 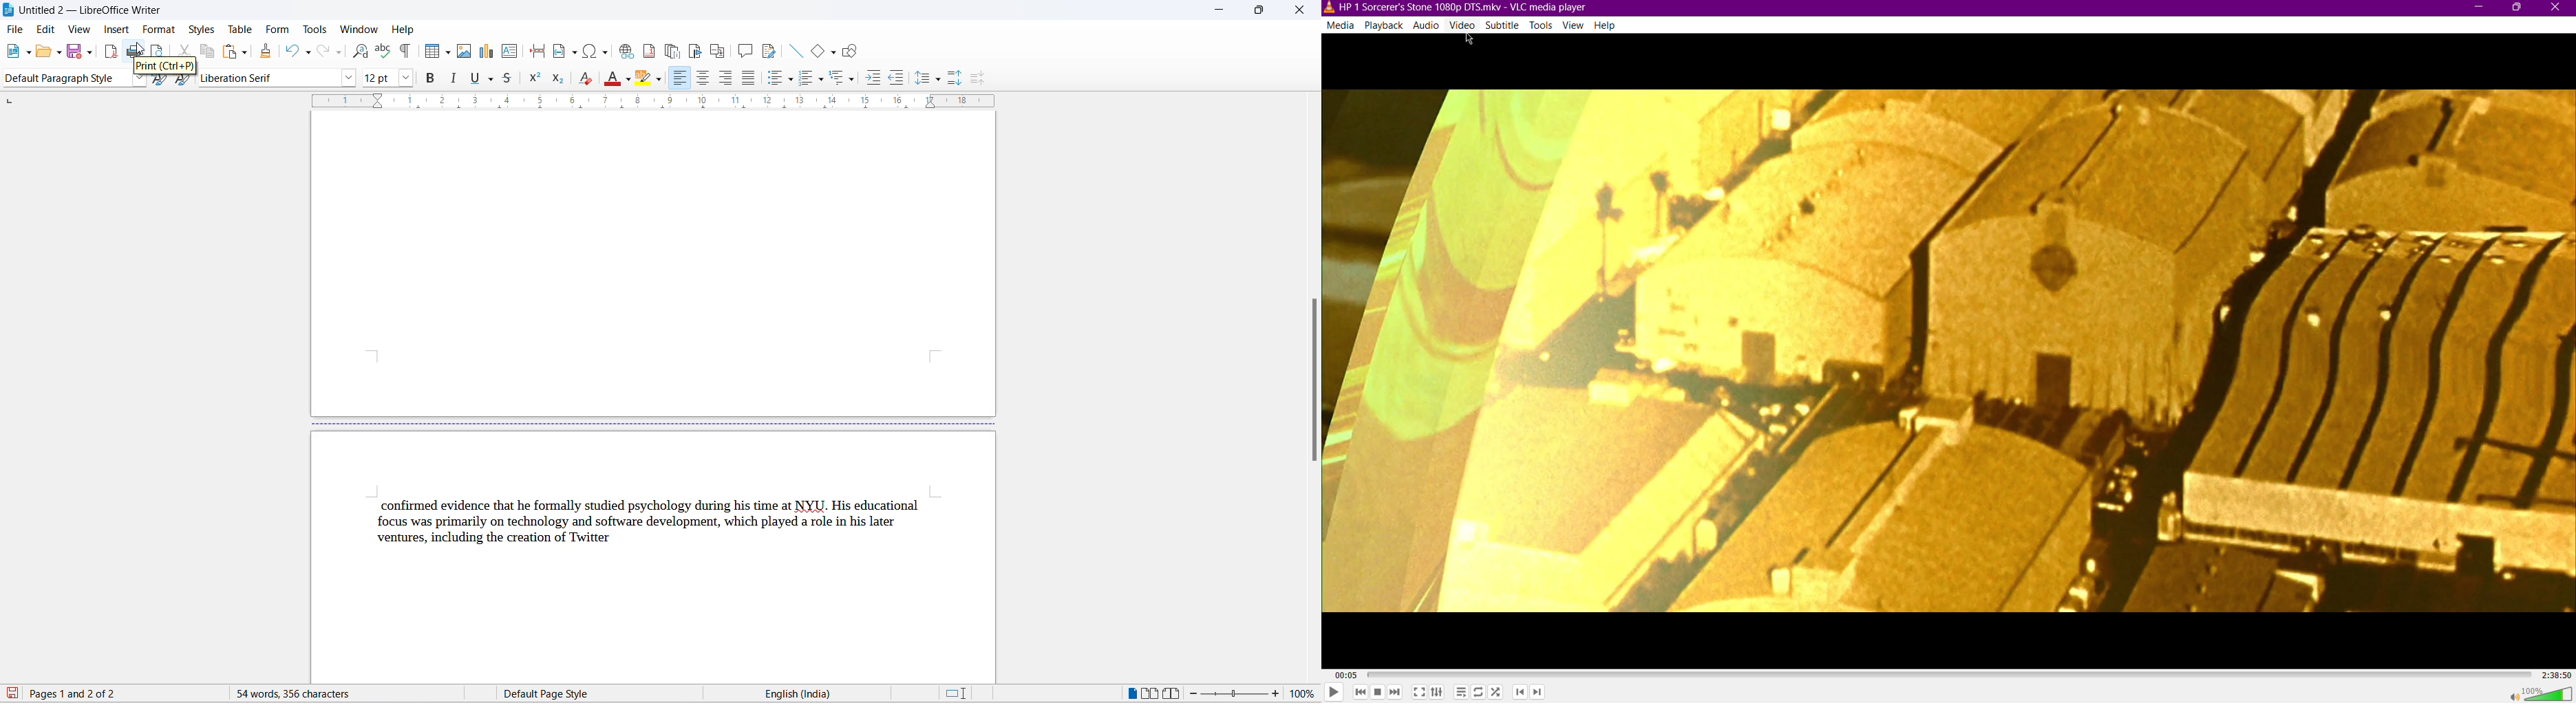 What do you see at coordinates (897, 80) in the screenshot?
I see `decrease indent` at bounding box center [897, 80].